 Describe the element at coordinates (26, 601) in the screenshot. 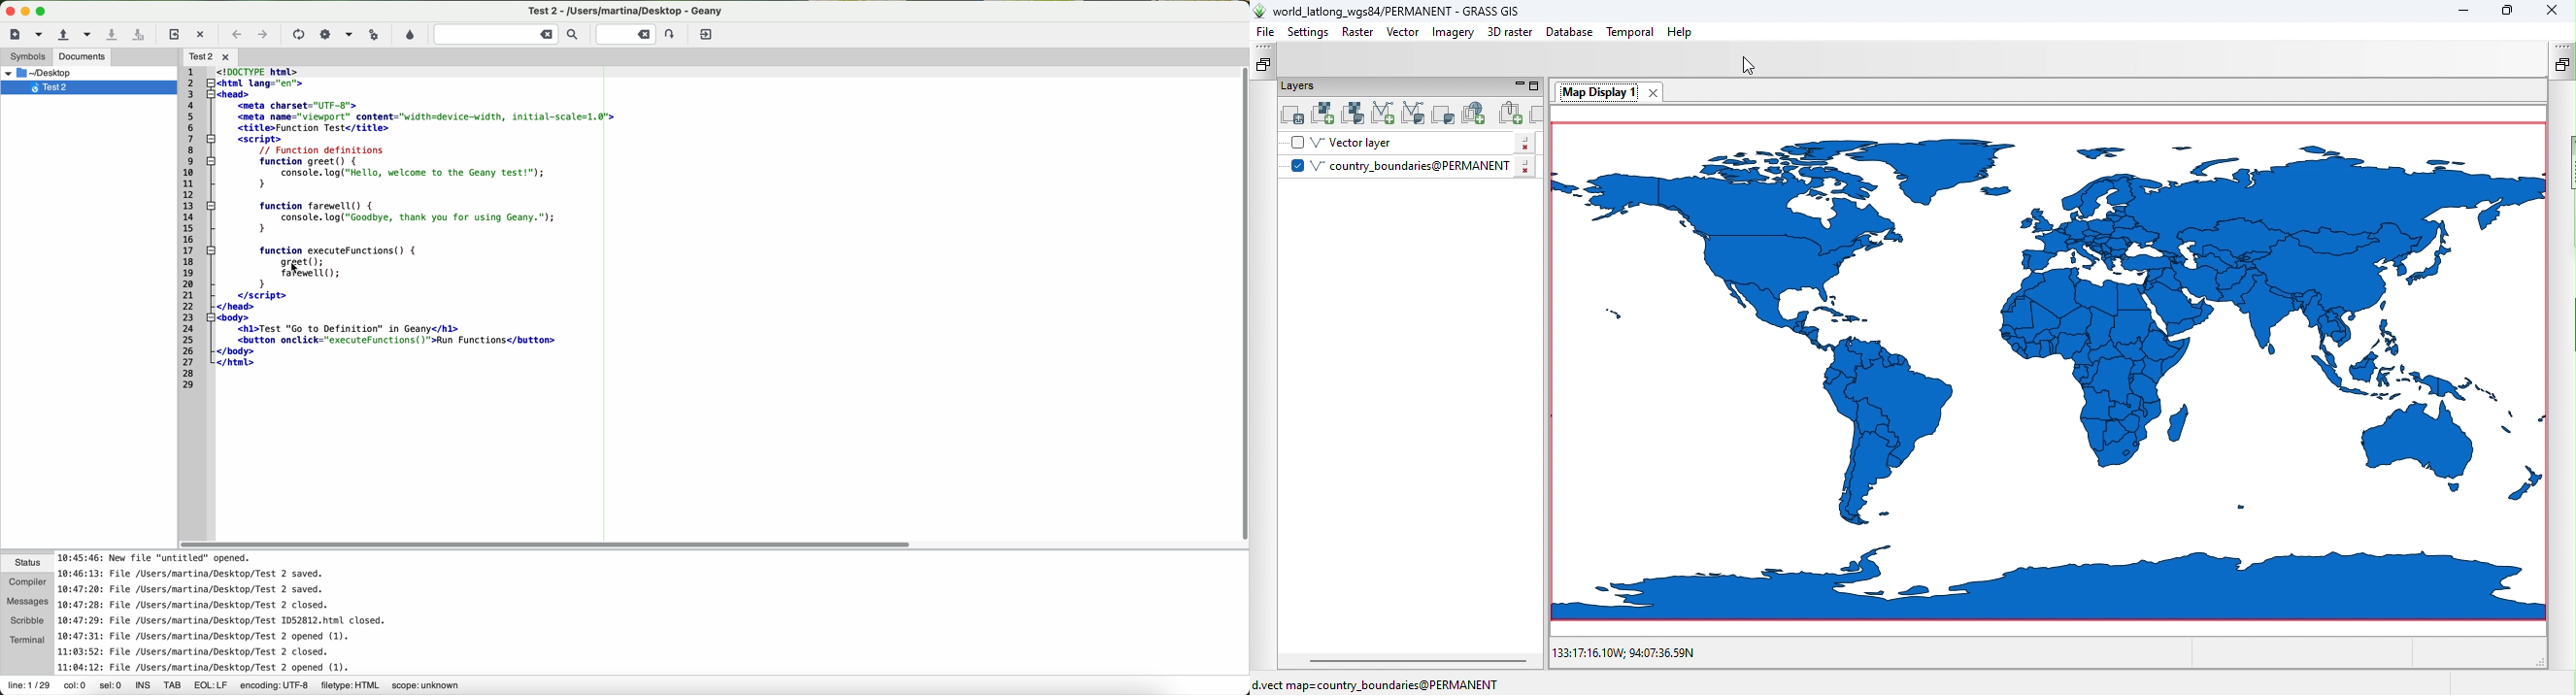

I see `messages` at that location.